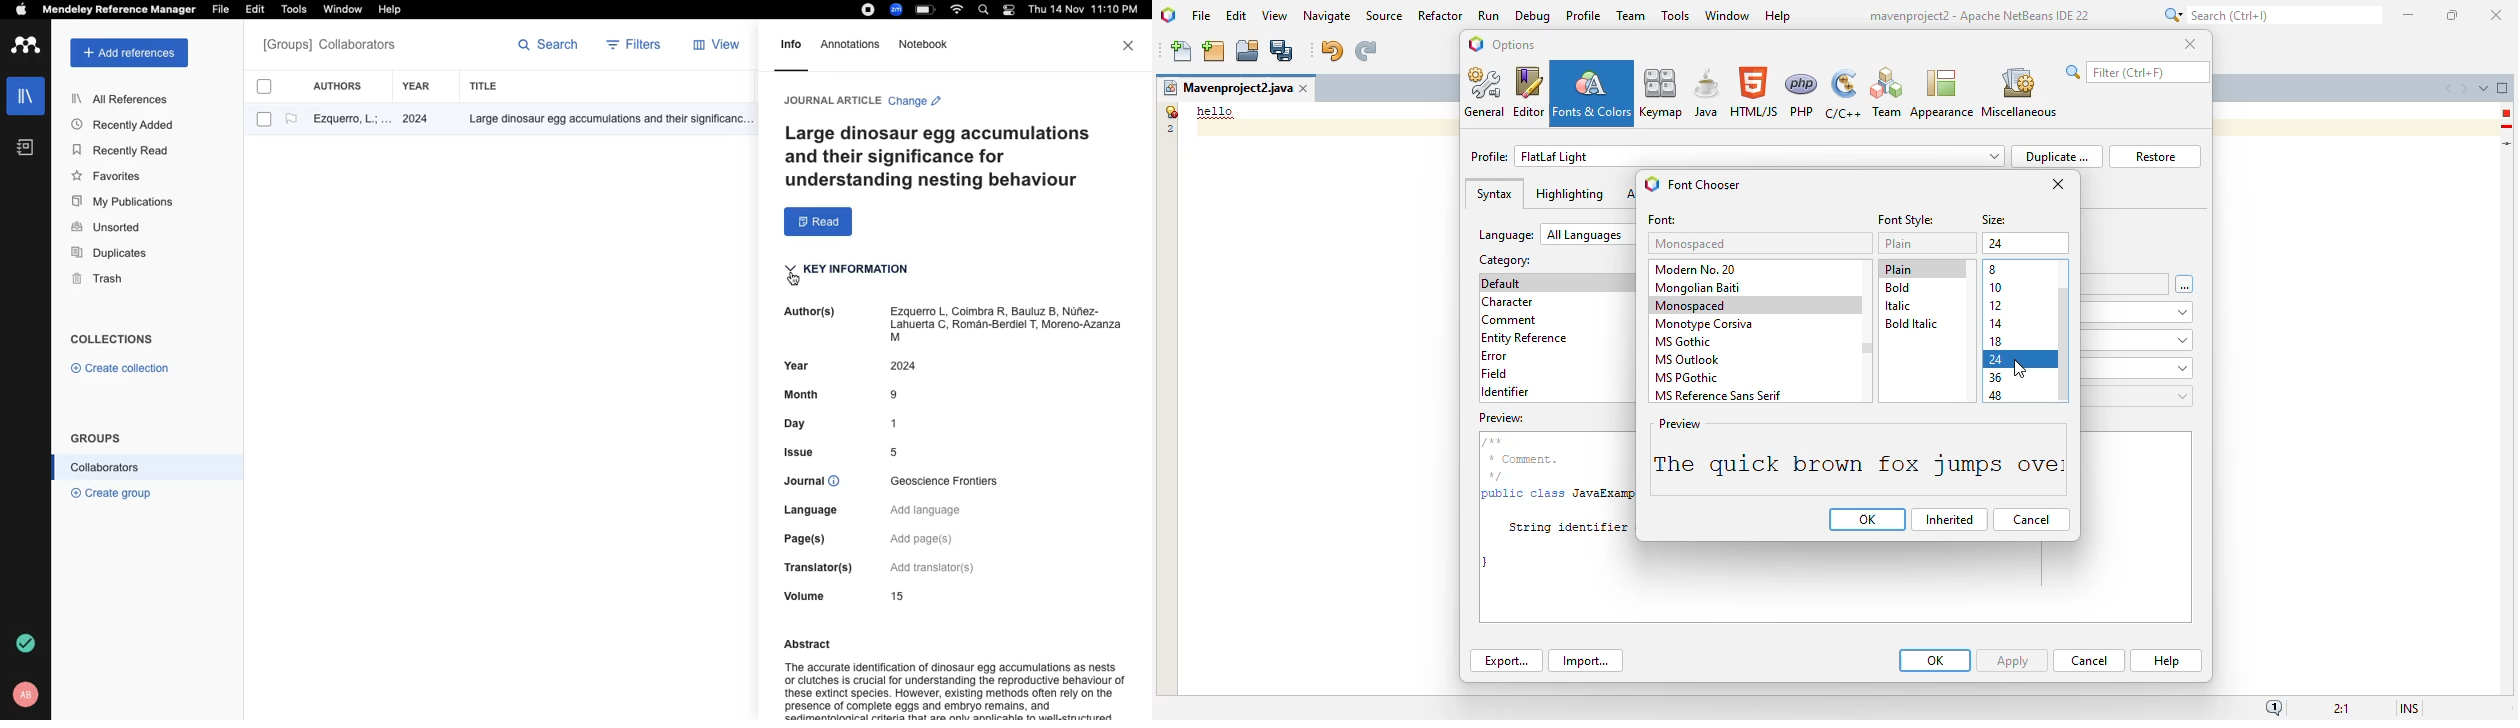 The image size is (2520, 728). Describe the element at coordinates (344, 11) in the screenshot. I see `‘Window` at that location.